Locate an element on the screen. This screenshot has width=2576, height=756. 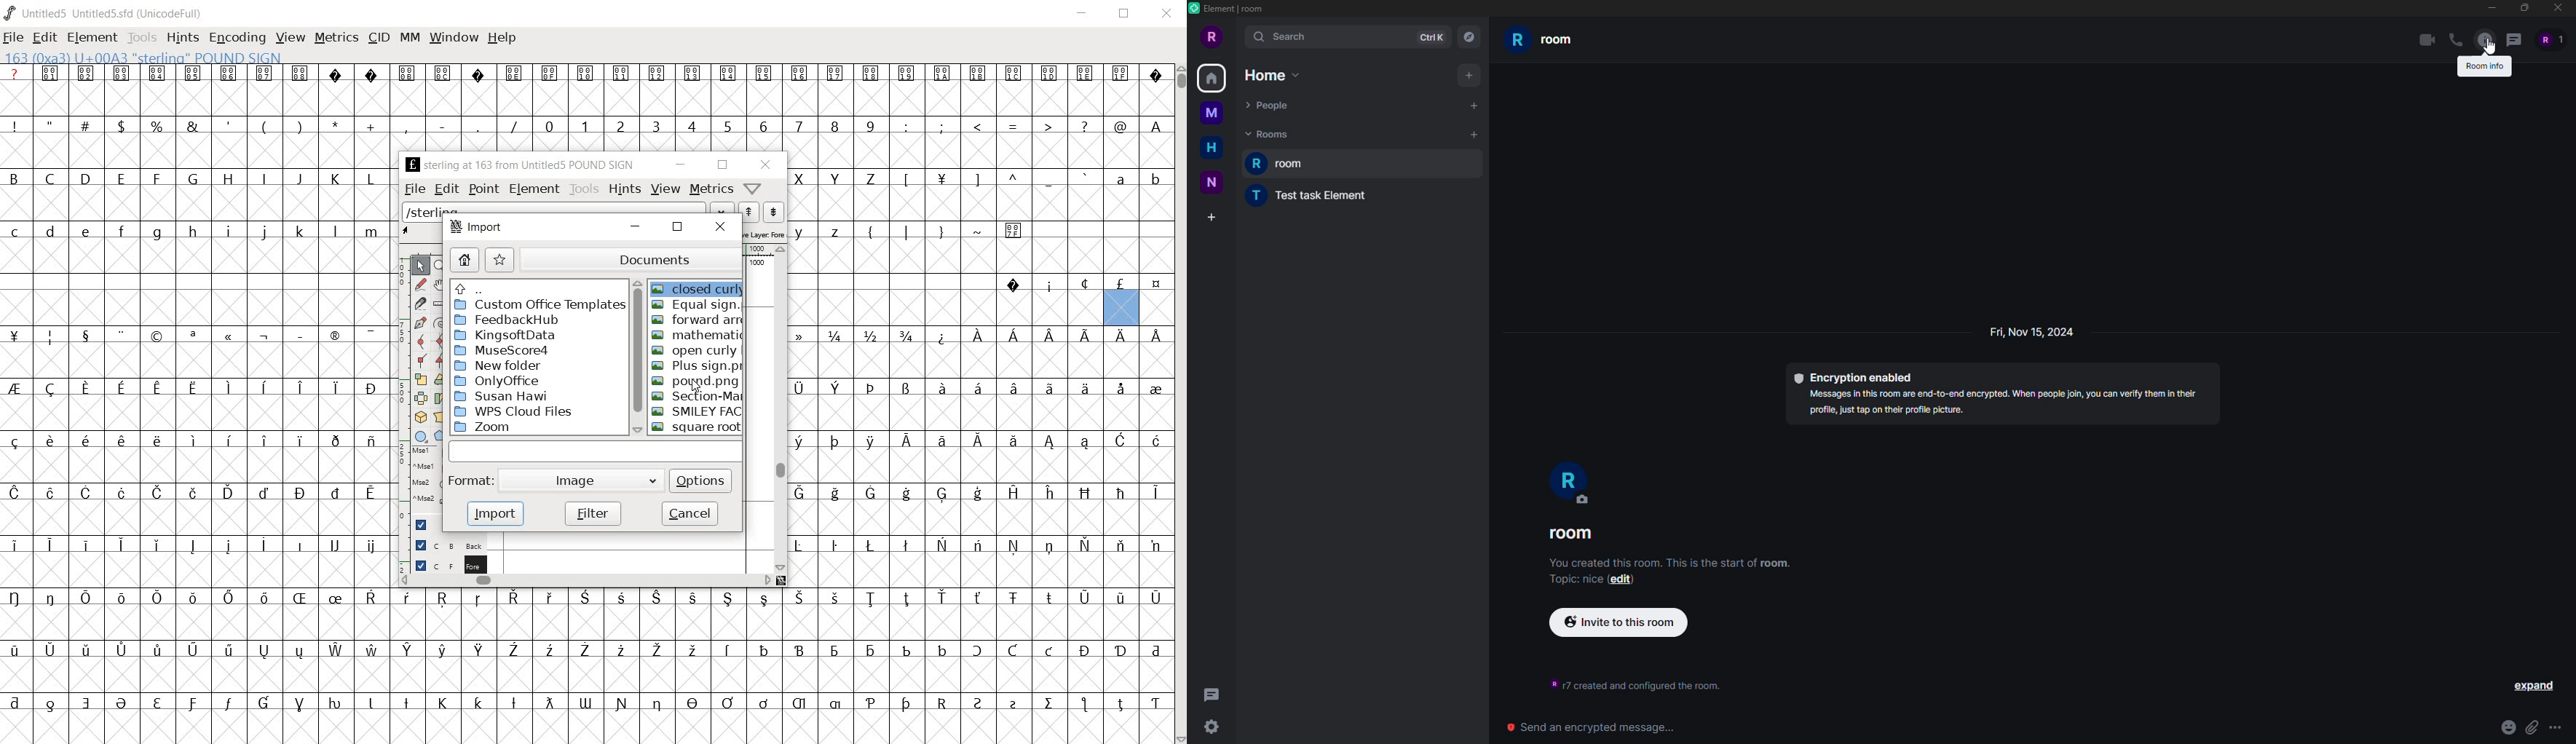
point is located at coordinates (421, 266).